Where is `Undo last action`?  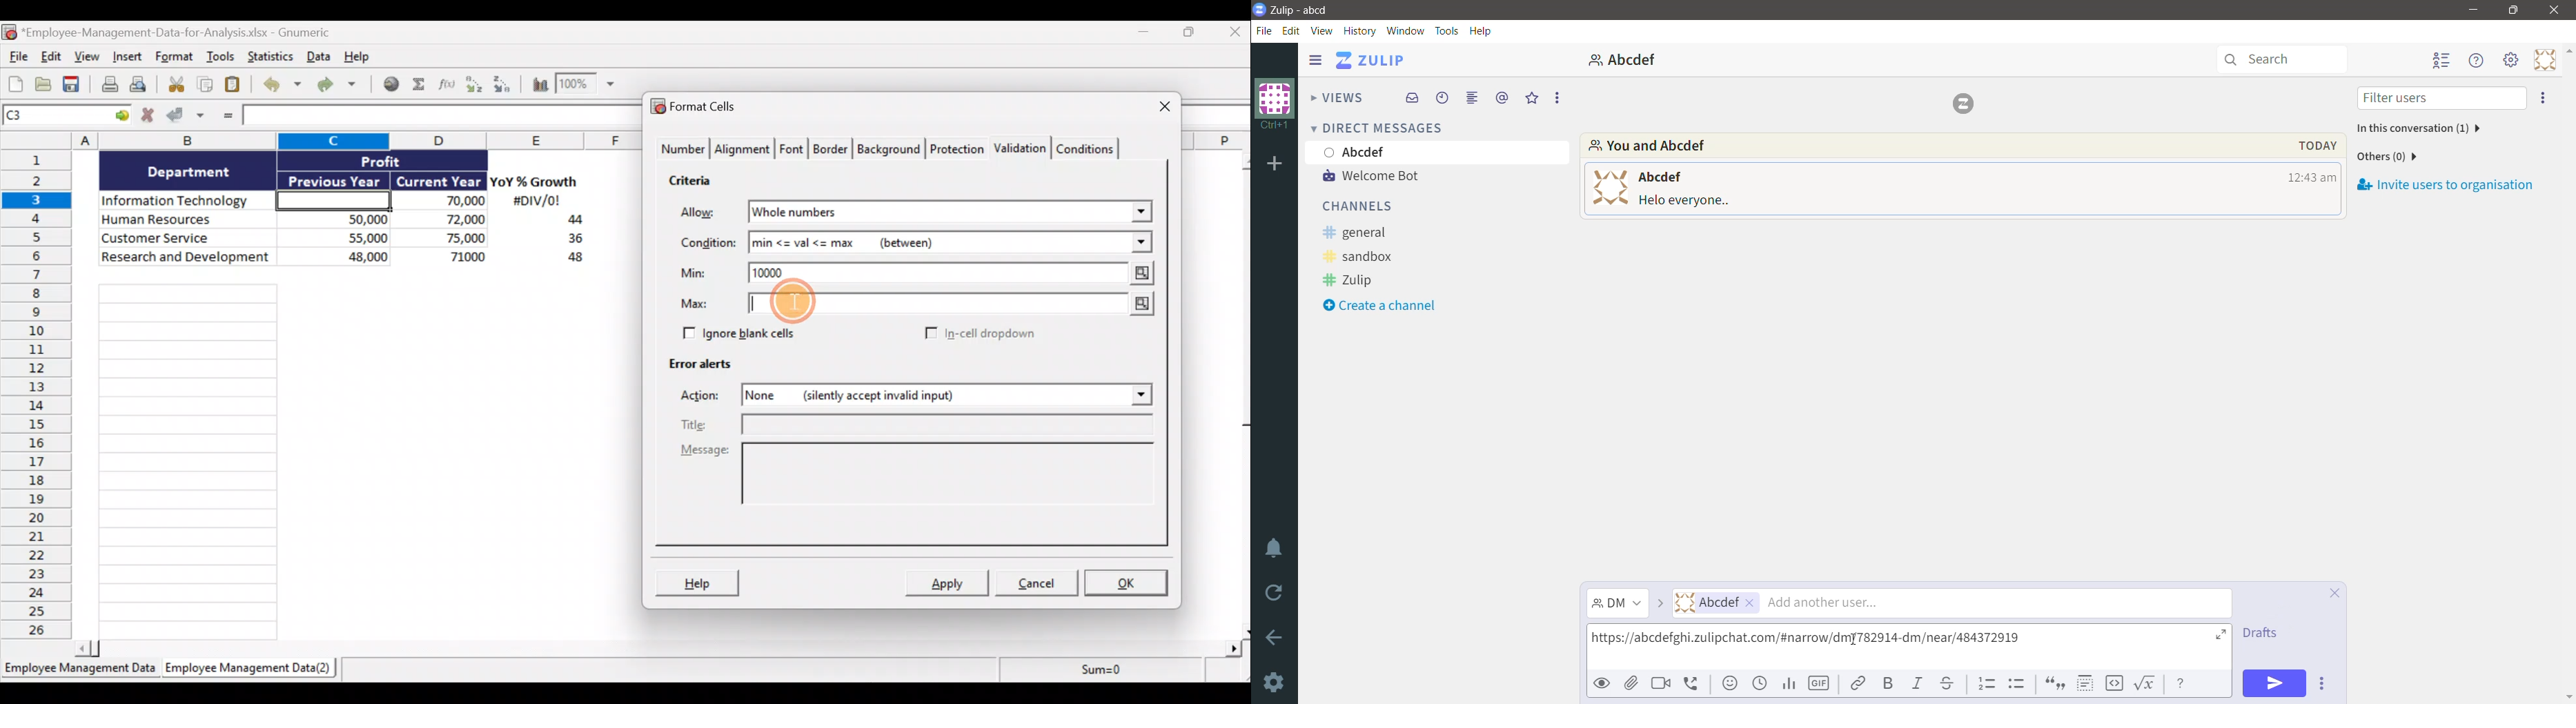 Undo last action is located at coordinates (284, 85).